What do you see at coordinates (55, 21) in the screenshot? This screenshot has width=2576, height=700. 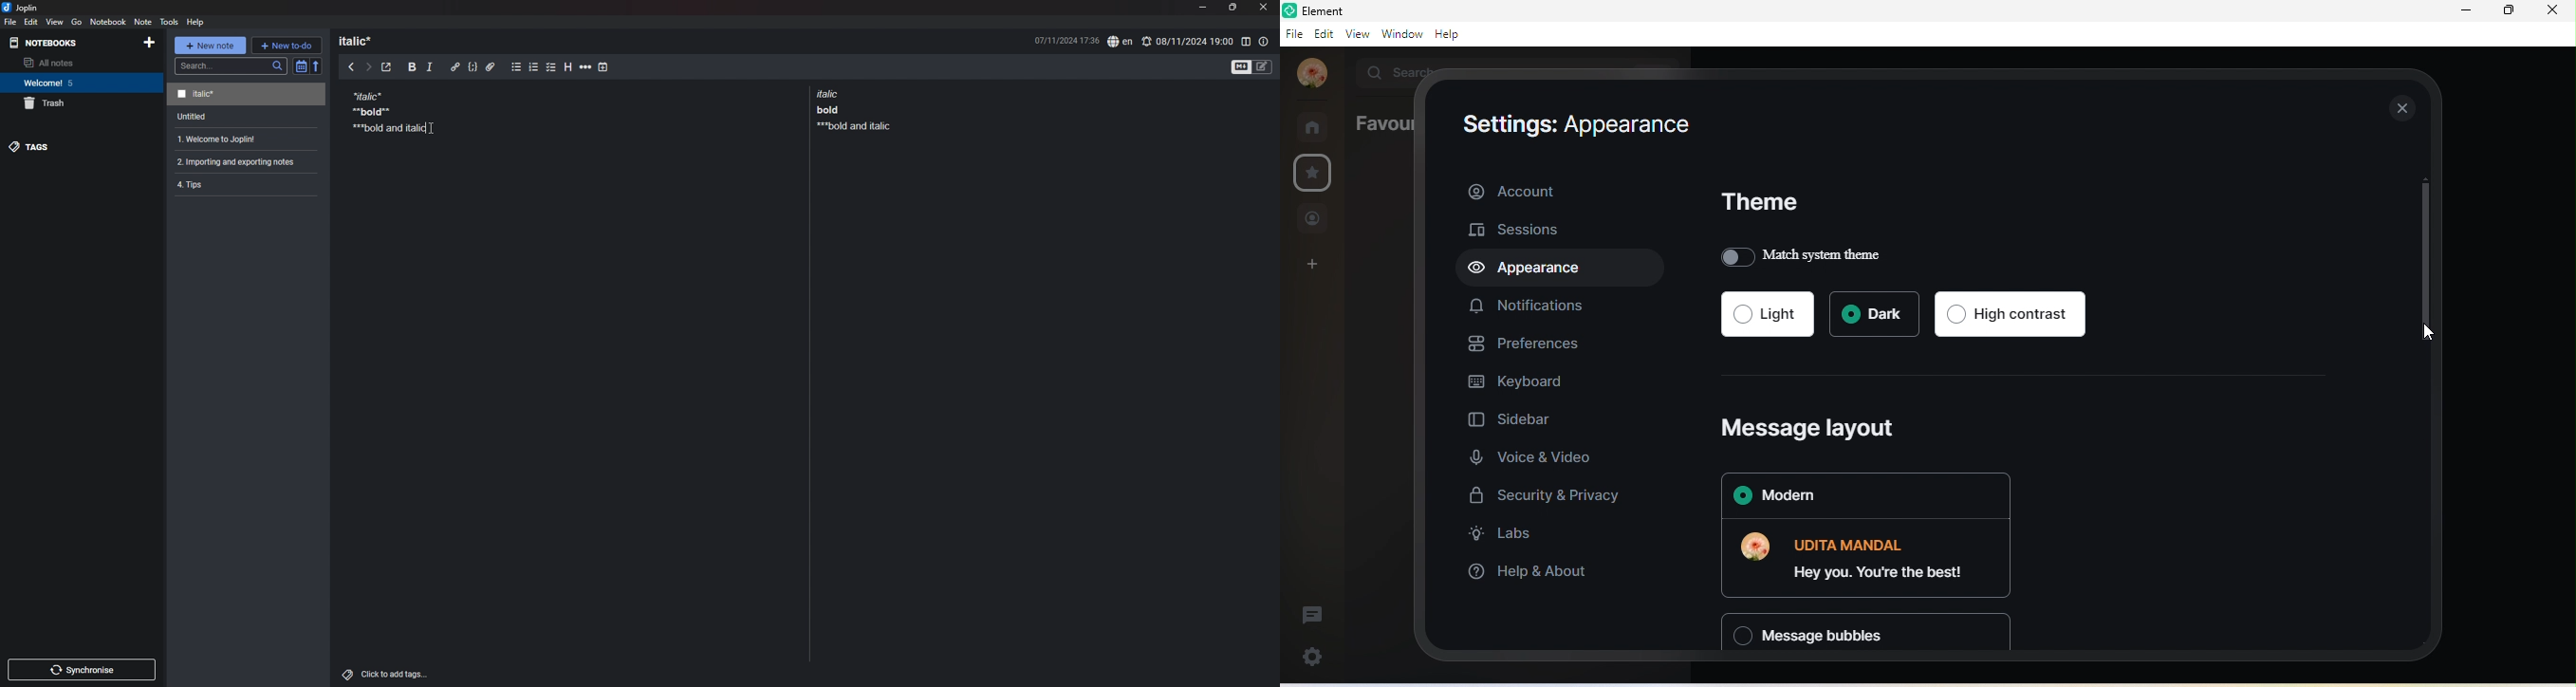 I see `view` at bounding box center [55, 21].